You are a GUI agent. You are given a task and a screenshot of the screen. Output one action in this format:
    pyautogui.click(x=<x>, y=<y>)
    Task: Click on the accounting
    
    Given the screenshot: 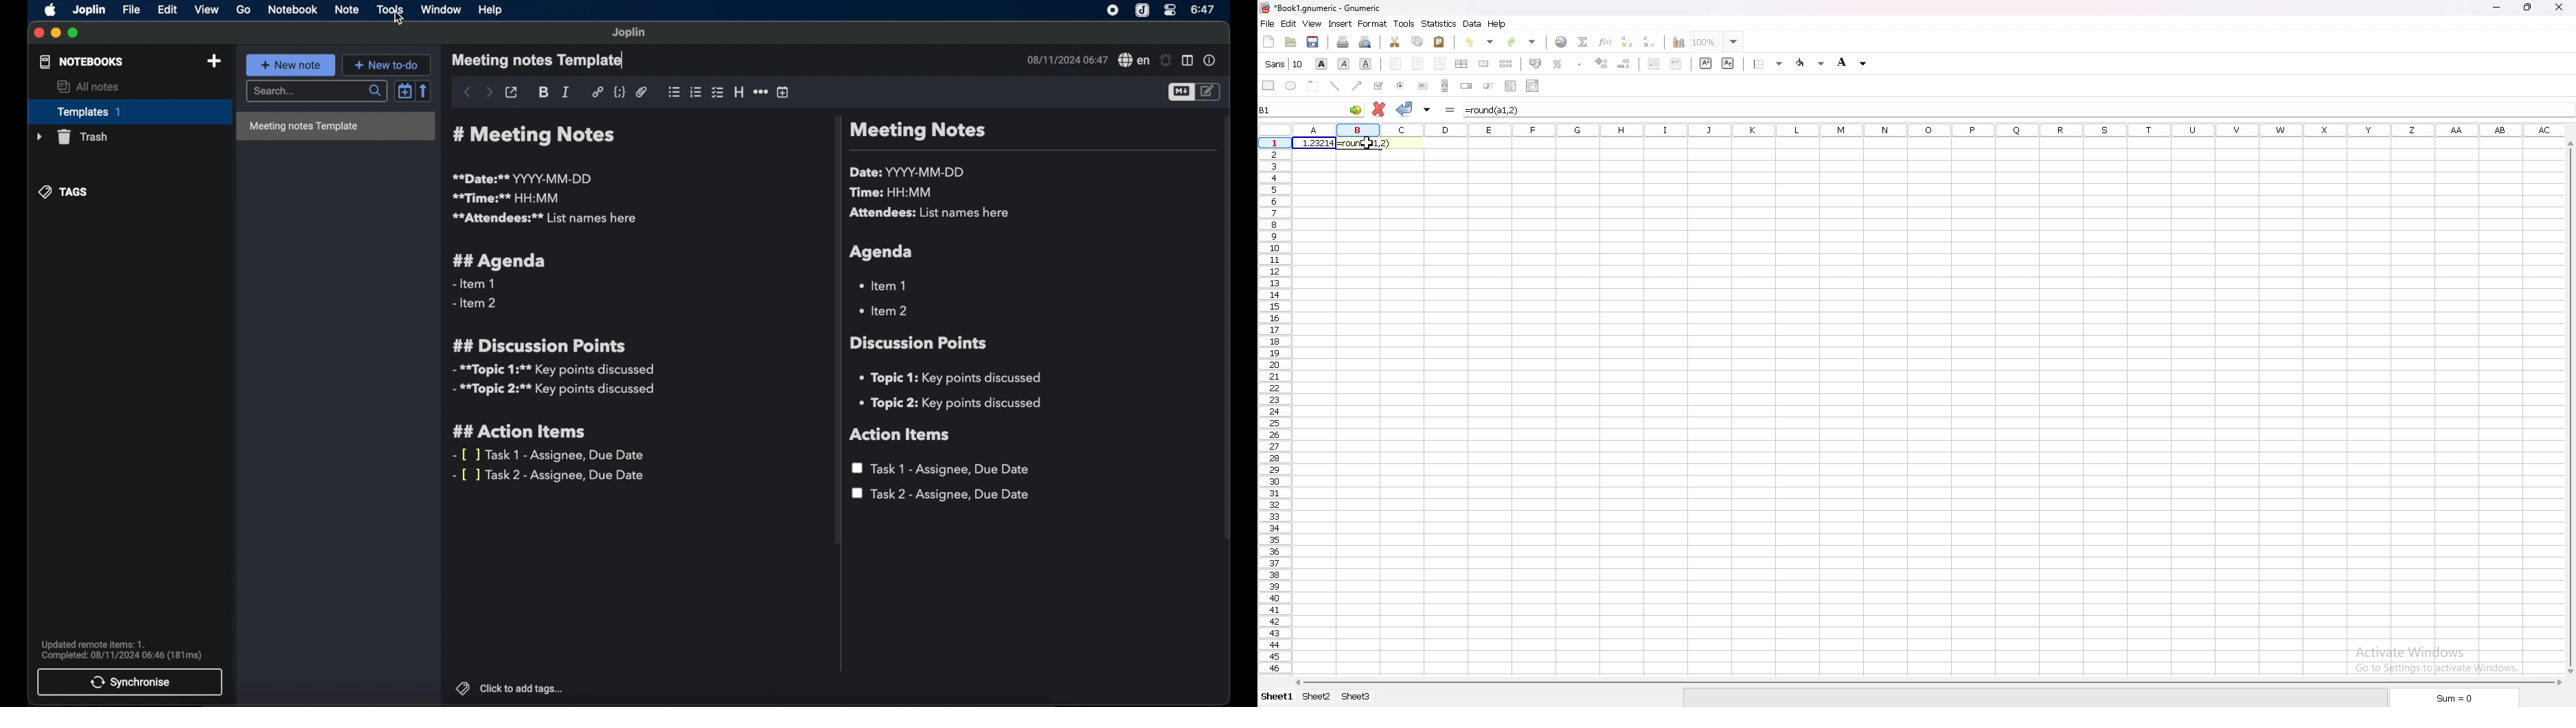 What is the action you would take?
    pyautogui.click(x=1536, y=63)
    